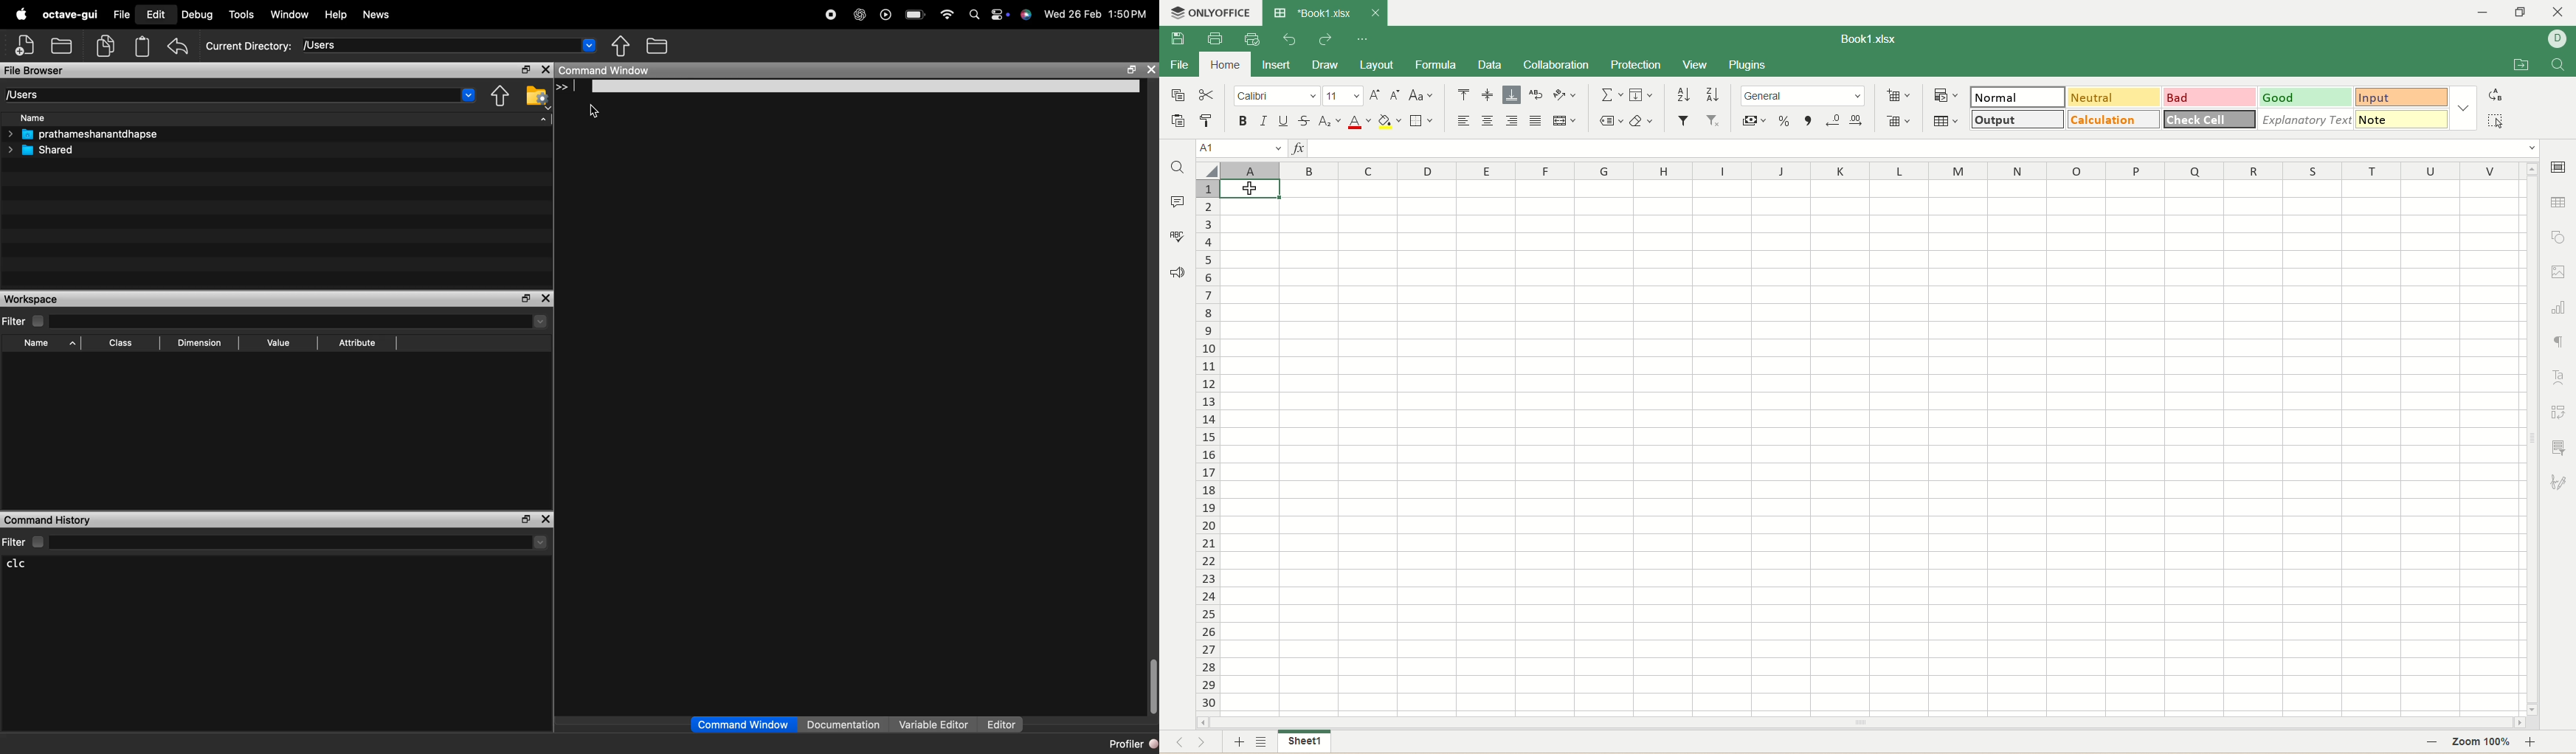  Describe the element at coordinates (1263, 743) in the screenshot. I see `sheet list` at that location.